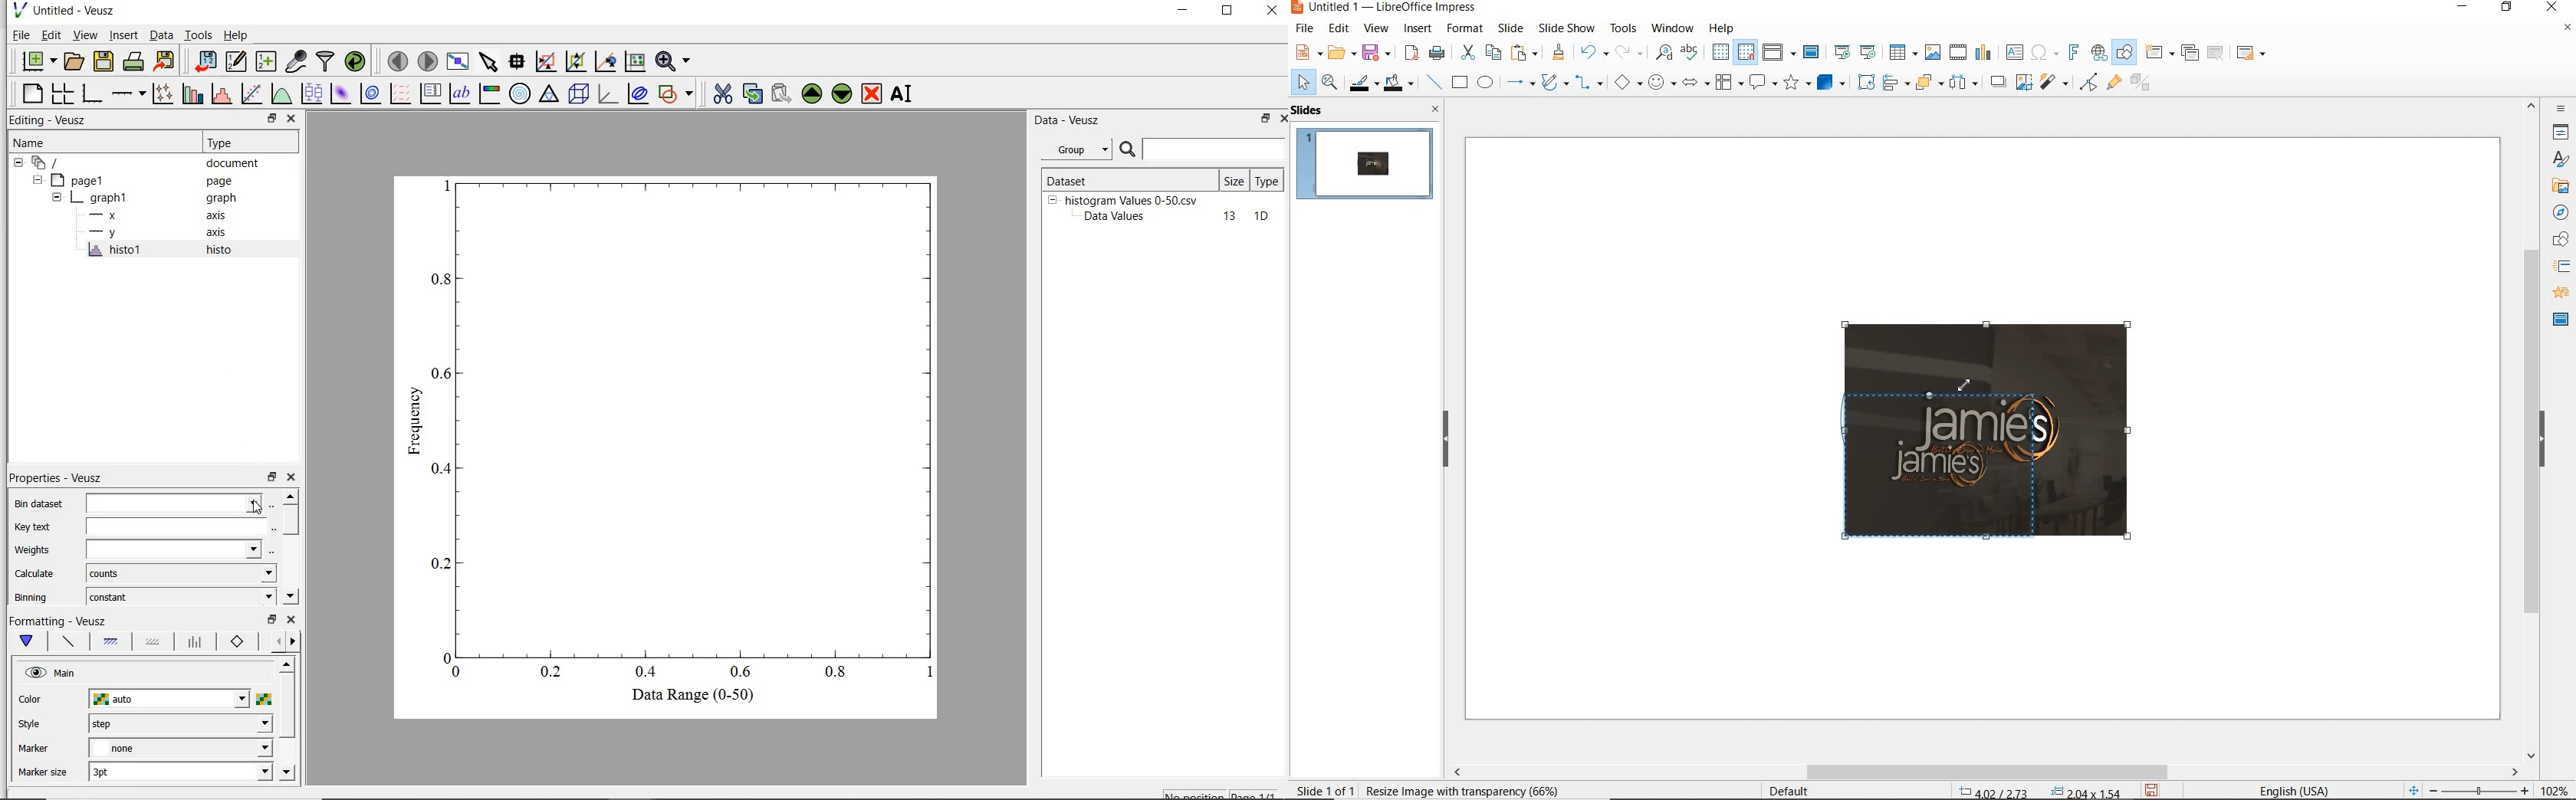  What do you see at coordinates (36, 503) in the screenshot?
I see `Bin dataset` at bounding box center [36, 503].